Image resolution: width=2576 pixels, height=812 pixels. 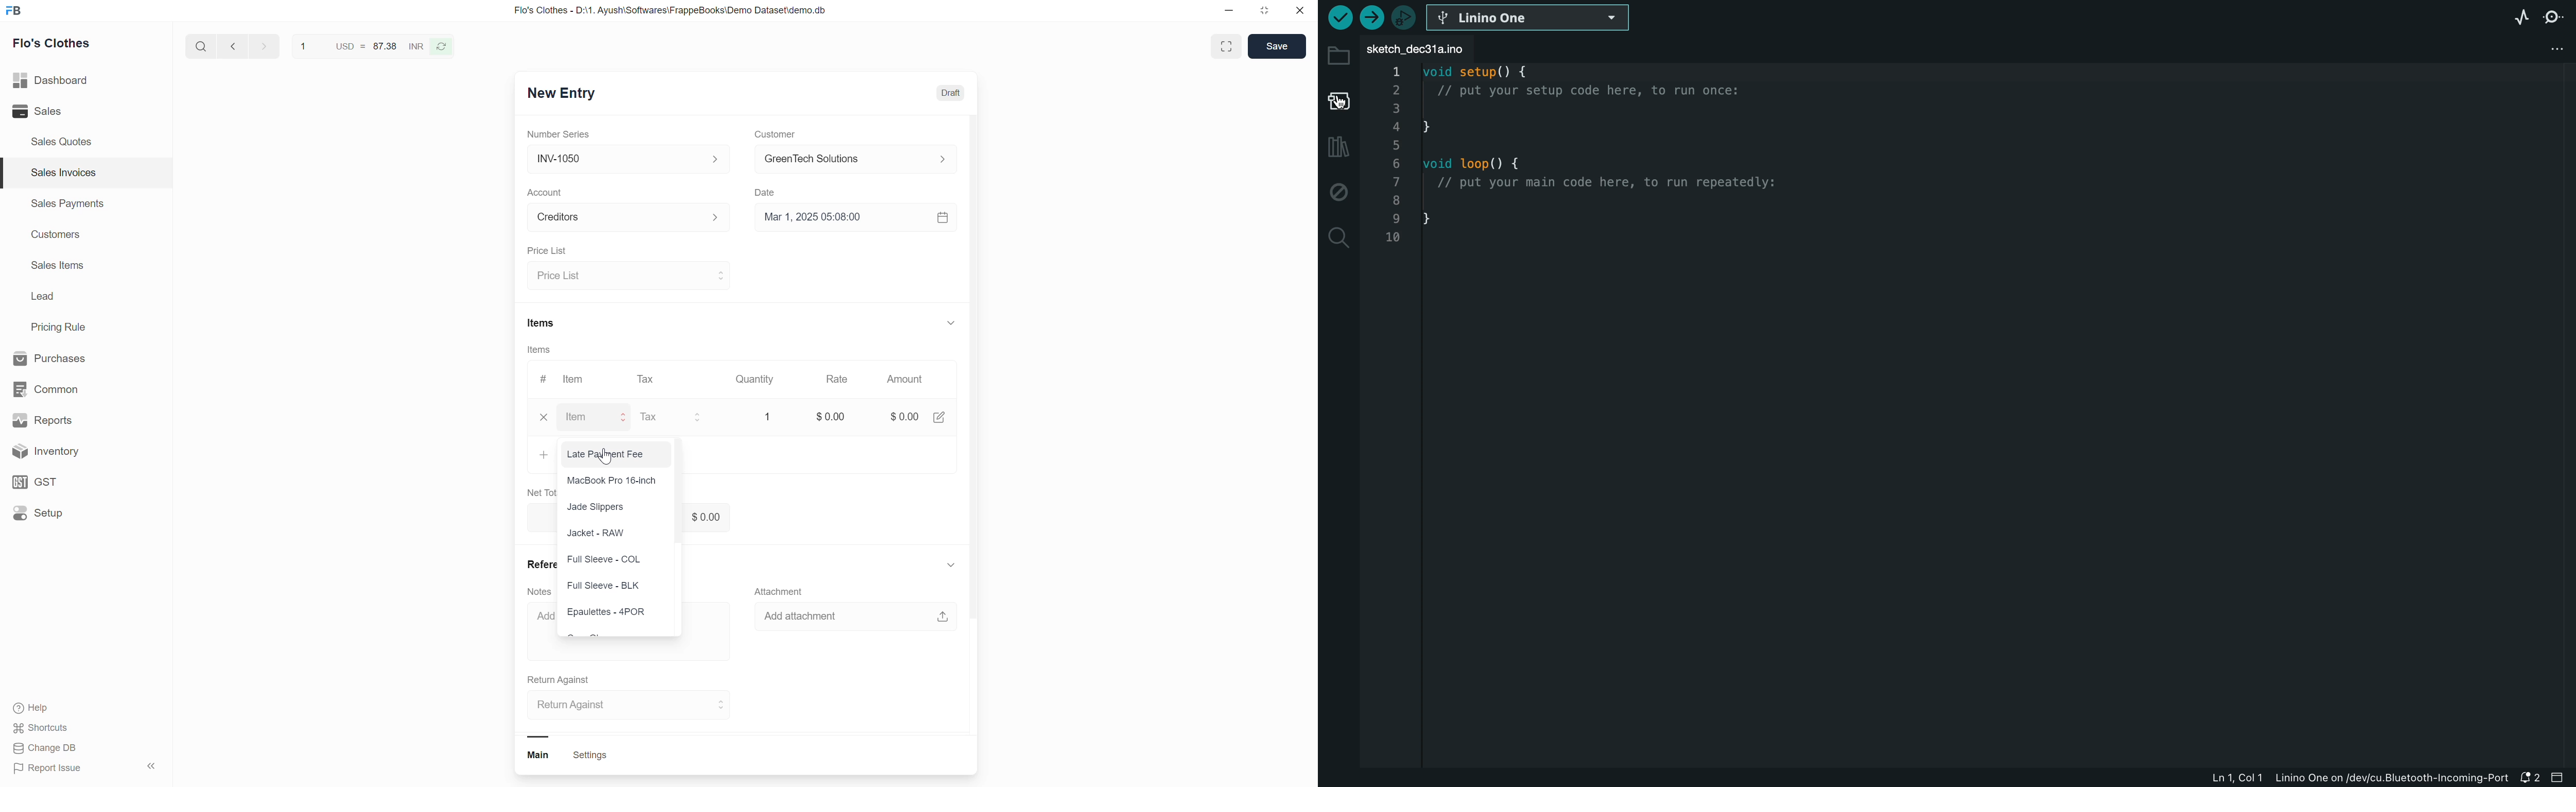 What do you see at coordinates (585, 532) in the screenshot?
I see `Jacket - RAW` at bounding box center [585, 532].